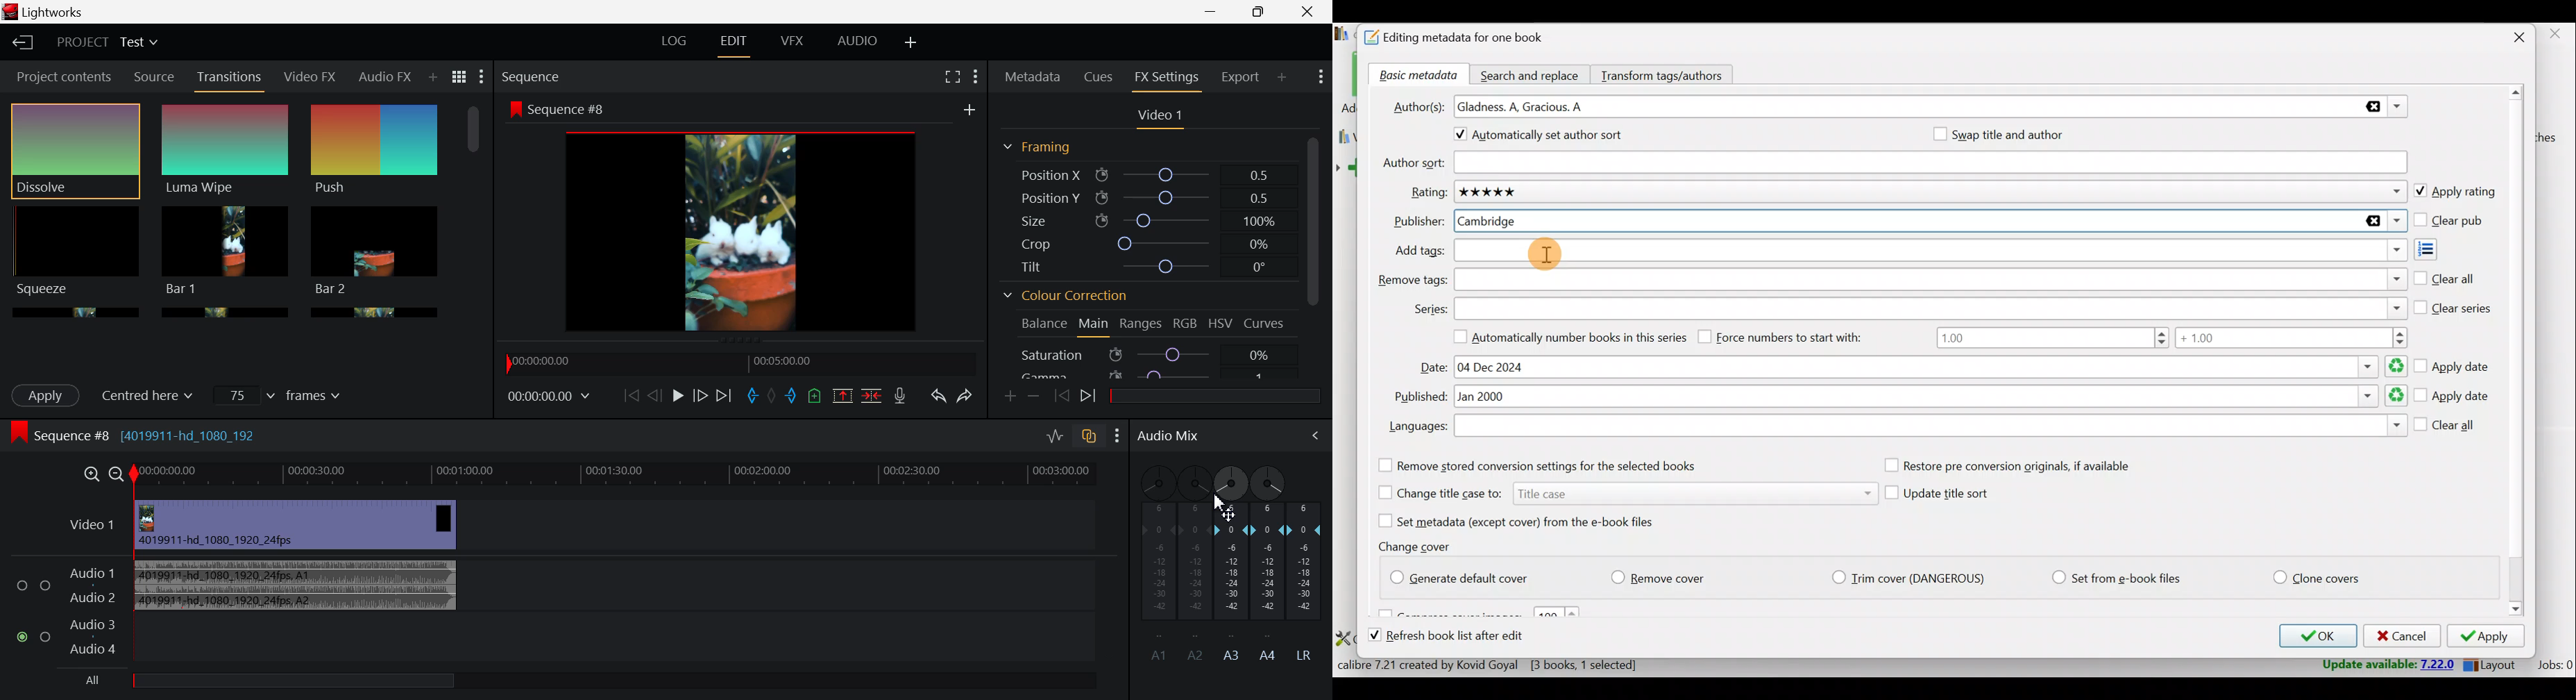 The height and width of the screenshot is (700, 2576). What do you see at coordinates (74, 251) in the screenshot?
I see `Squeeze` at bounding box center [74, 251].